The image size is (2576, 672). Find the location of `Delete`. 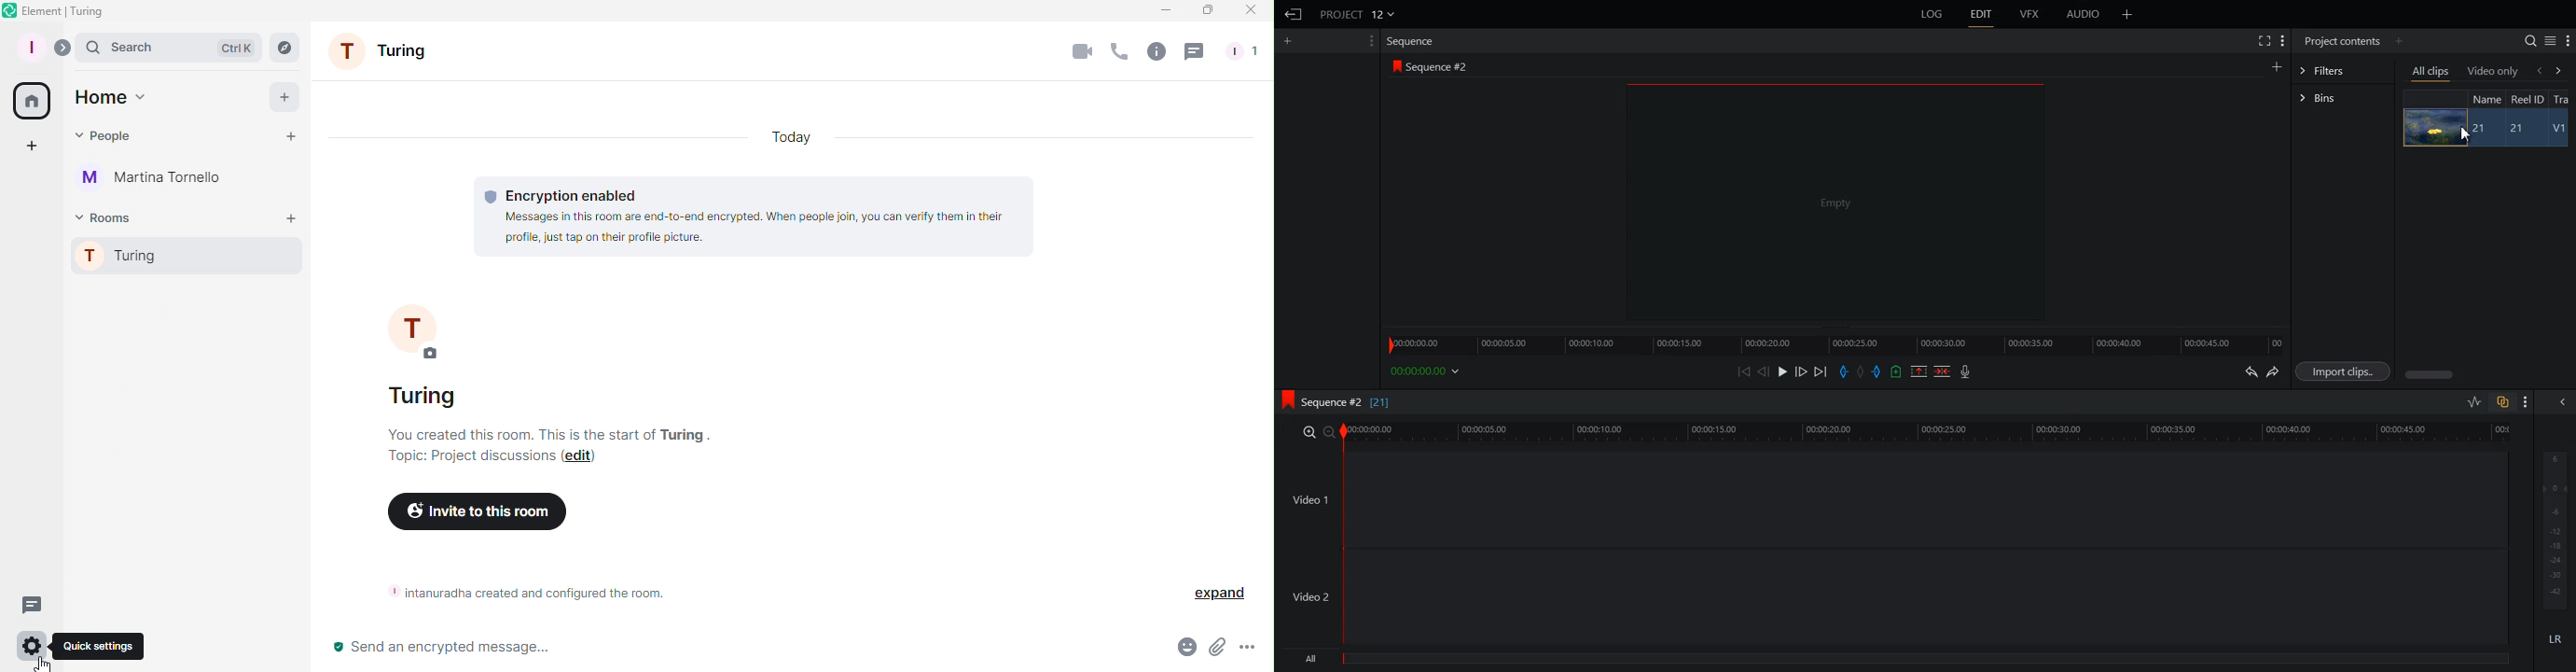

Delete is located at coordinates (1943, 371).